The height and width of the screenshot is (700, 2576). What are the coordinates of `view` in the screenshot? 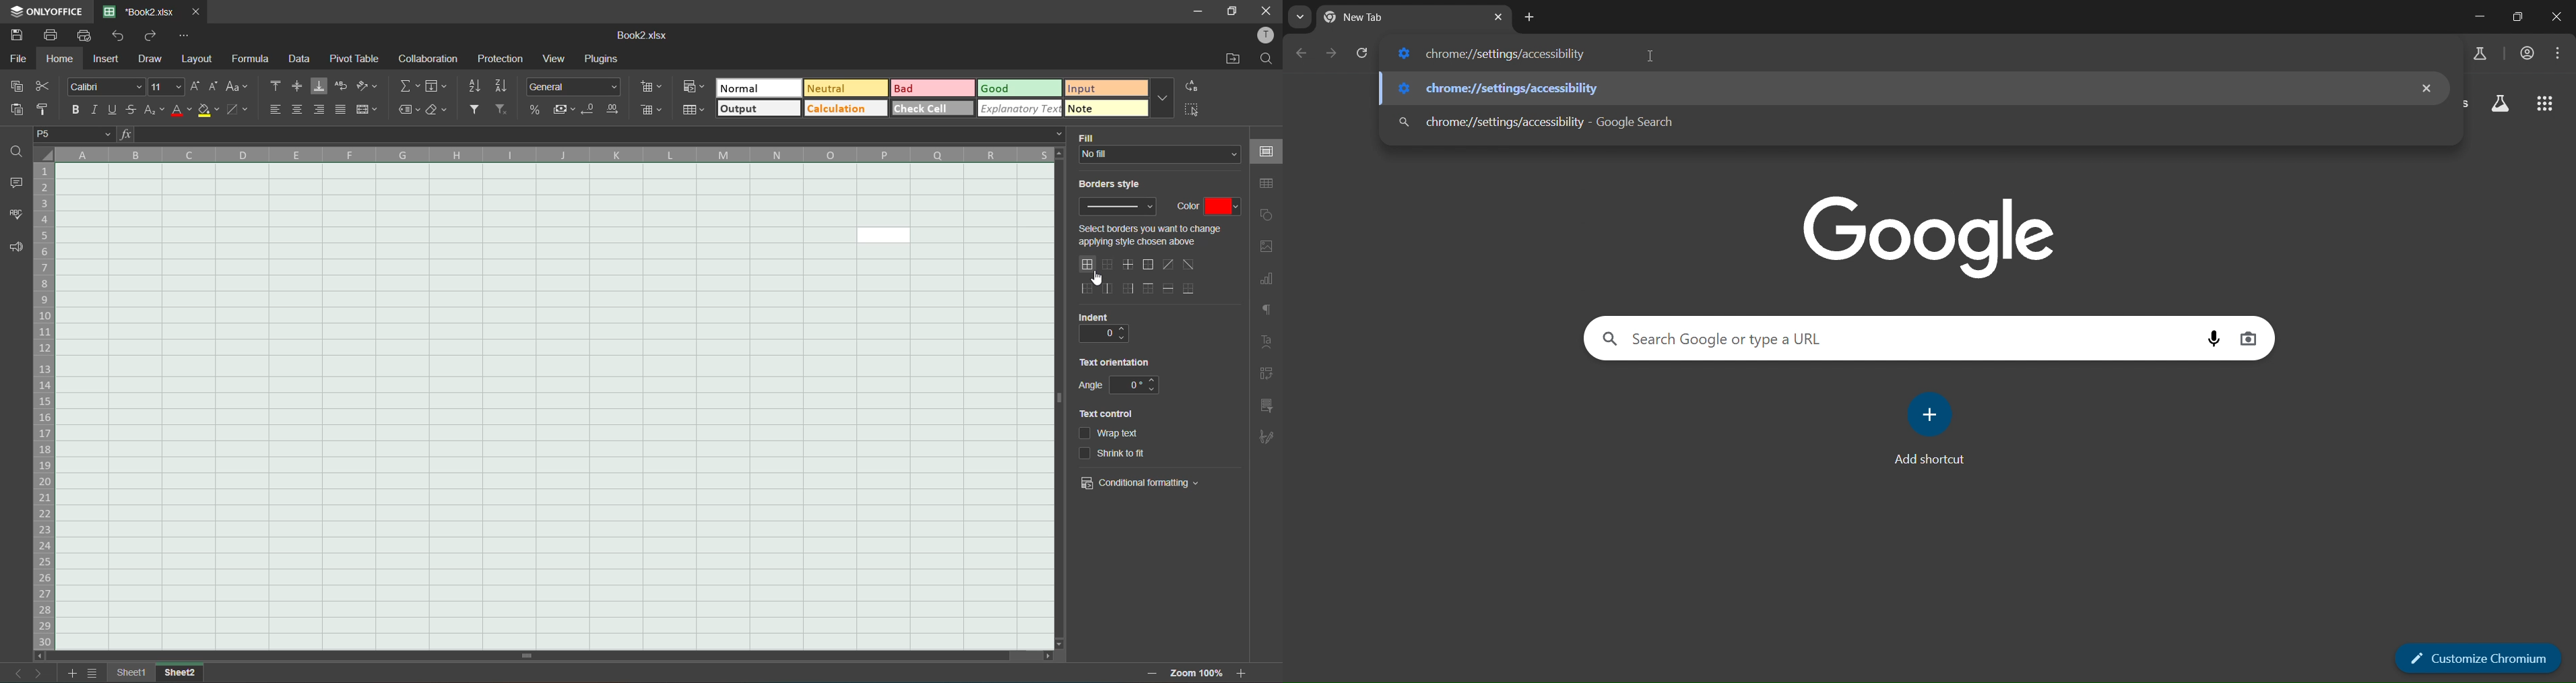 It's located at (559, 58).